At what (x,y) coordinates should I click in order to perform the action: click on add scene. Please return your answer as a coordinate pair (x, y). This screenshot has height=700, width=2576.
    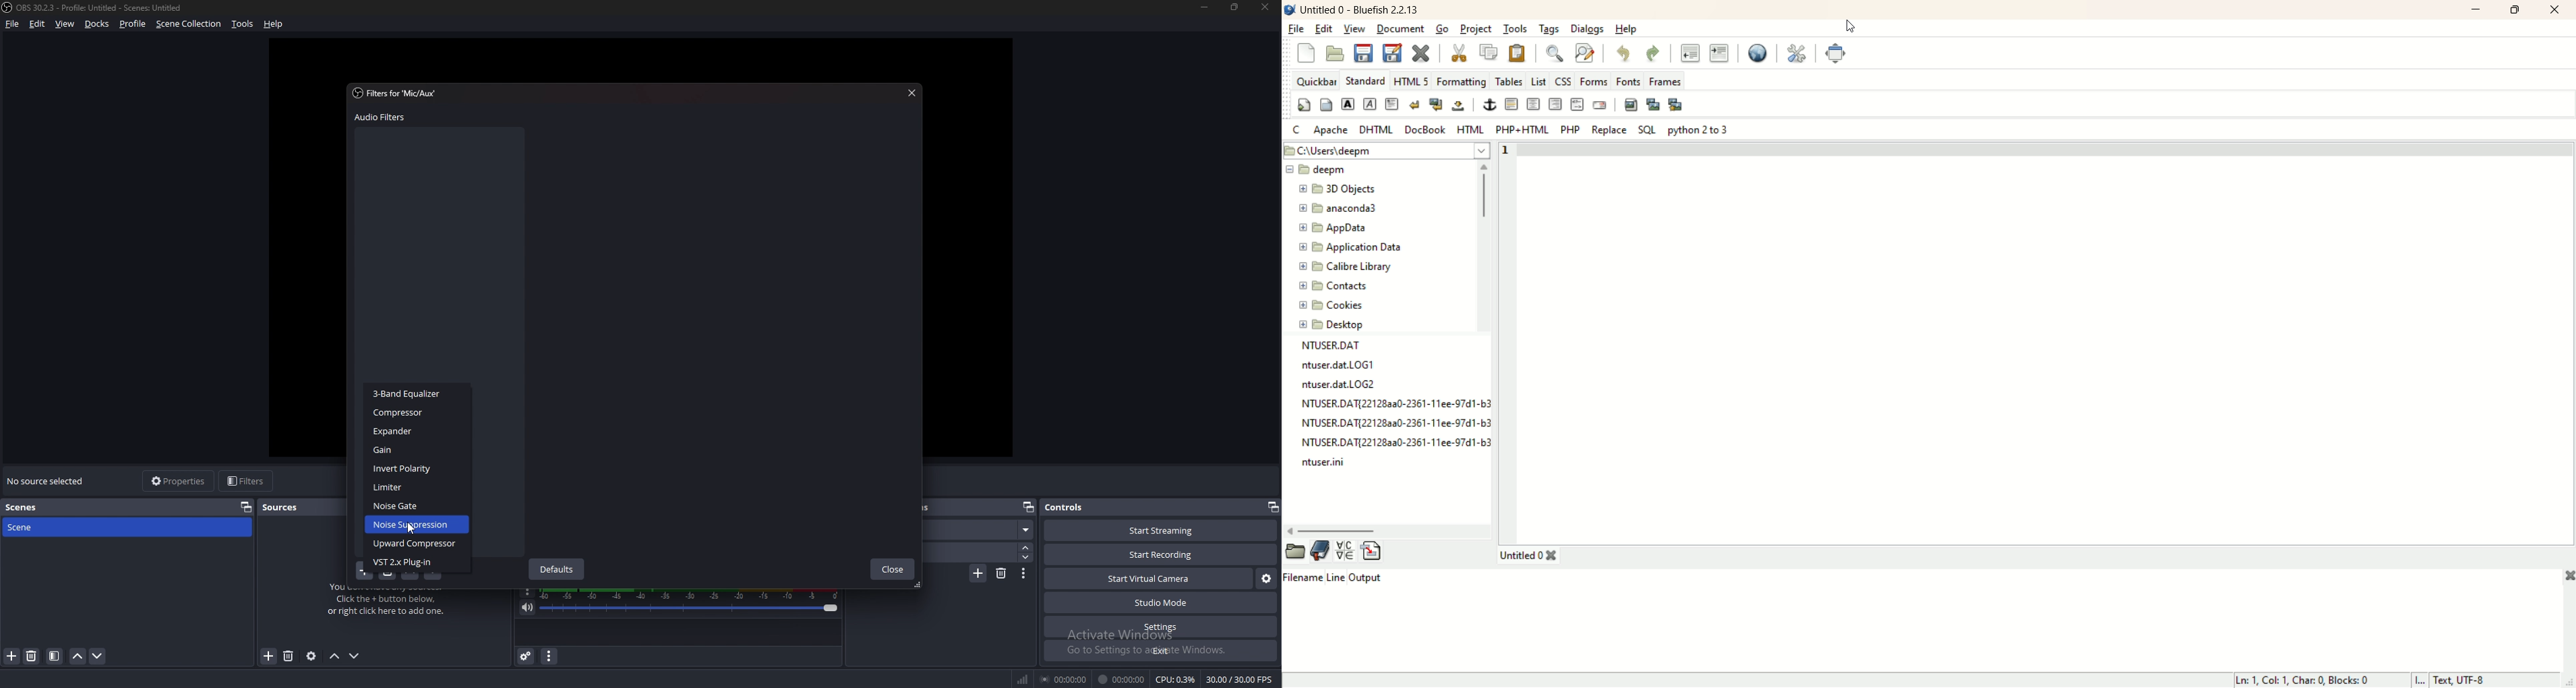
    Looking at the image, I should click on (12, 656).